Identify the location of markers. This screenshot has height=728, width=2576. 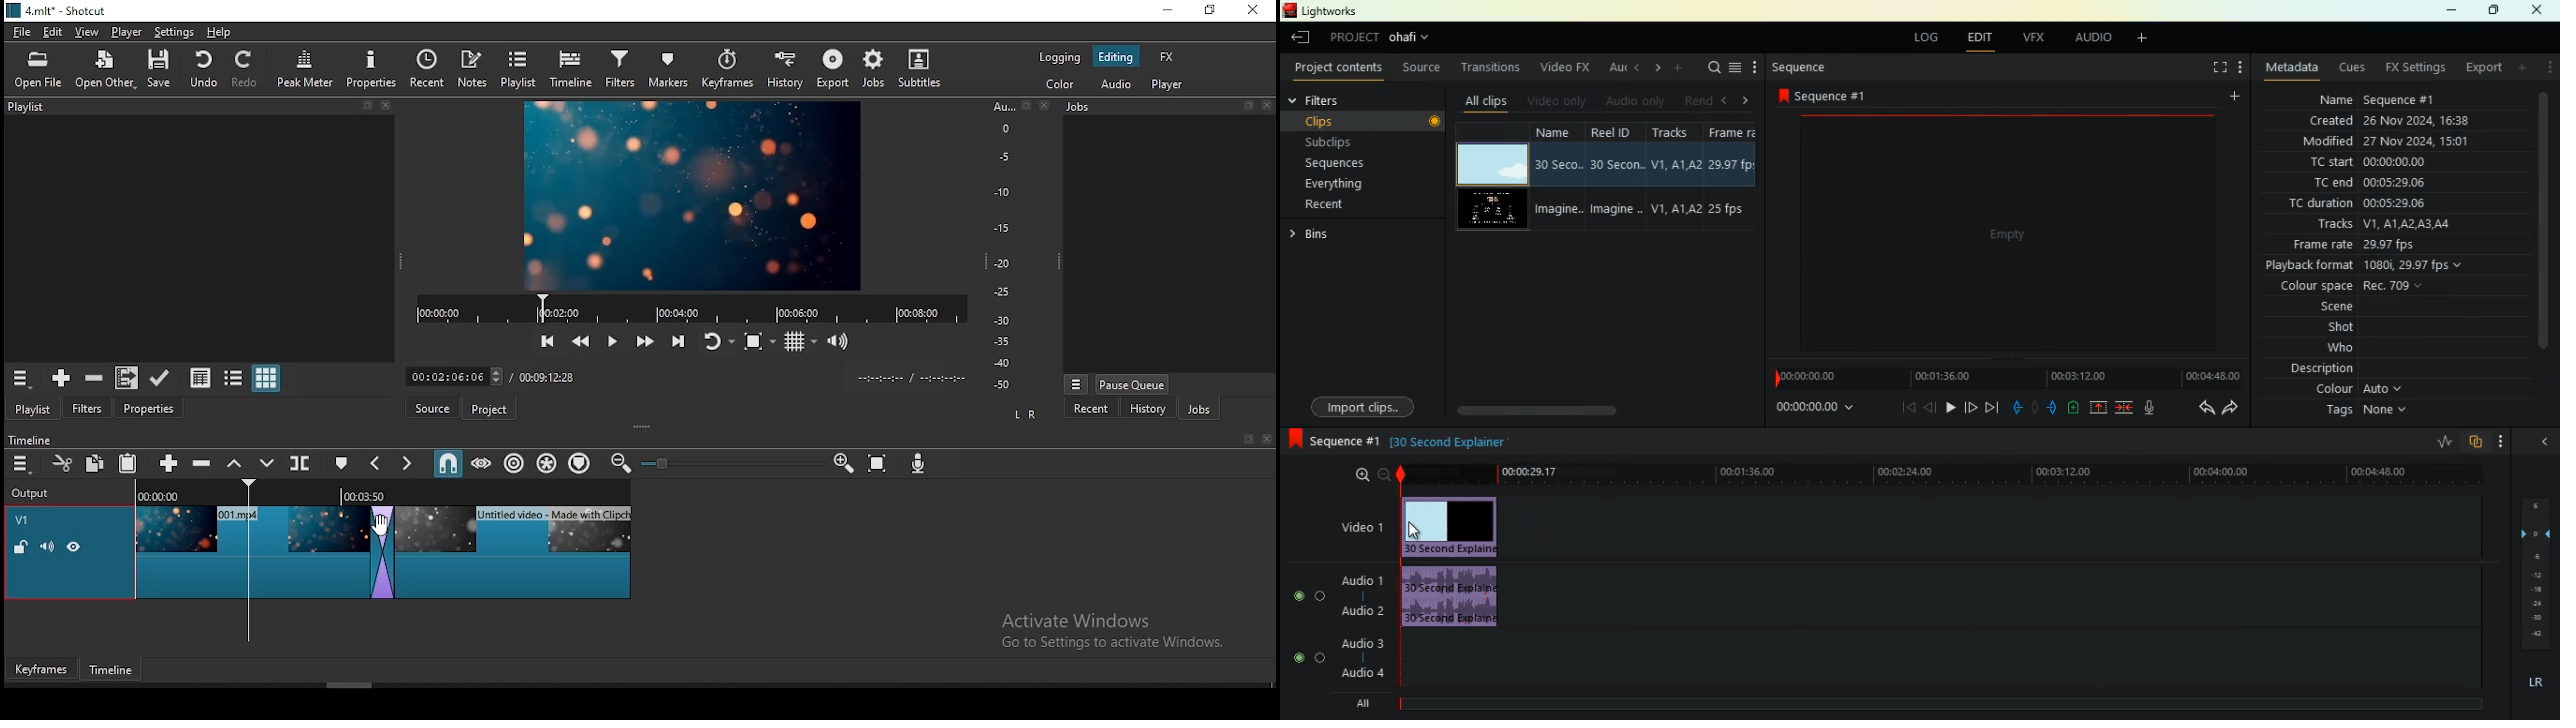
(674, 68).